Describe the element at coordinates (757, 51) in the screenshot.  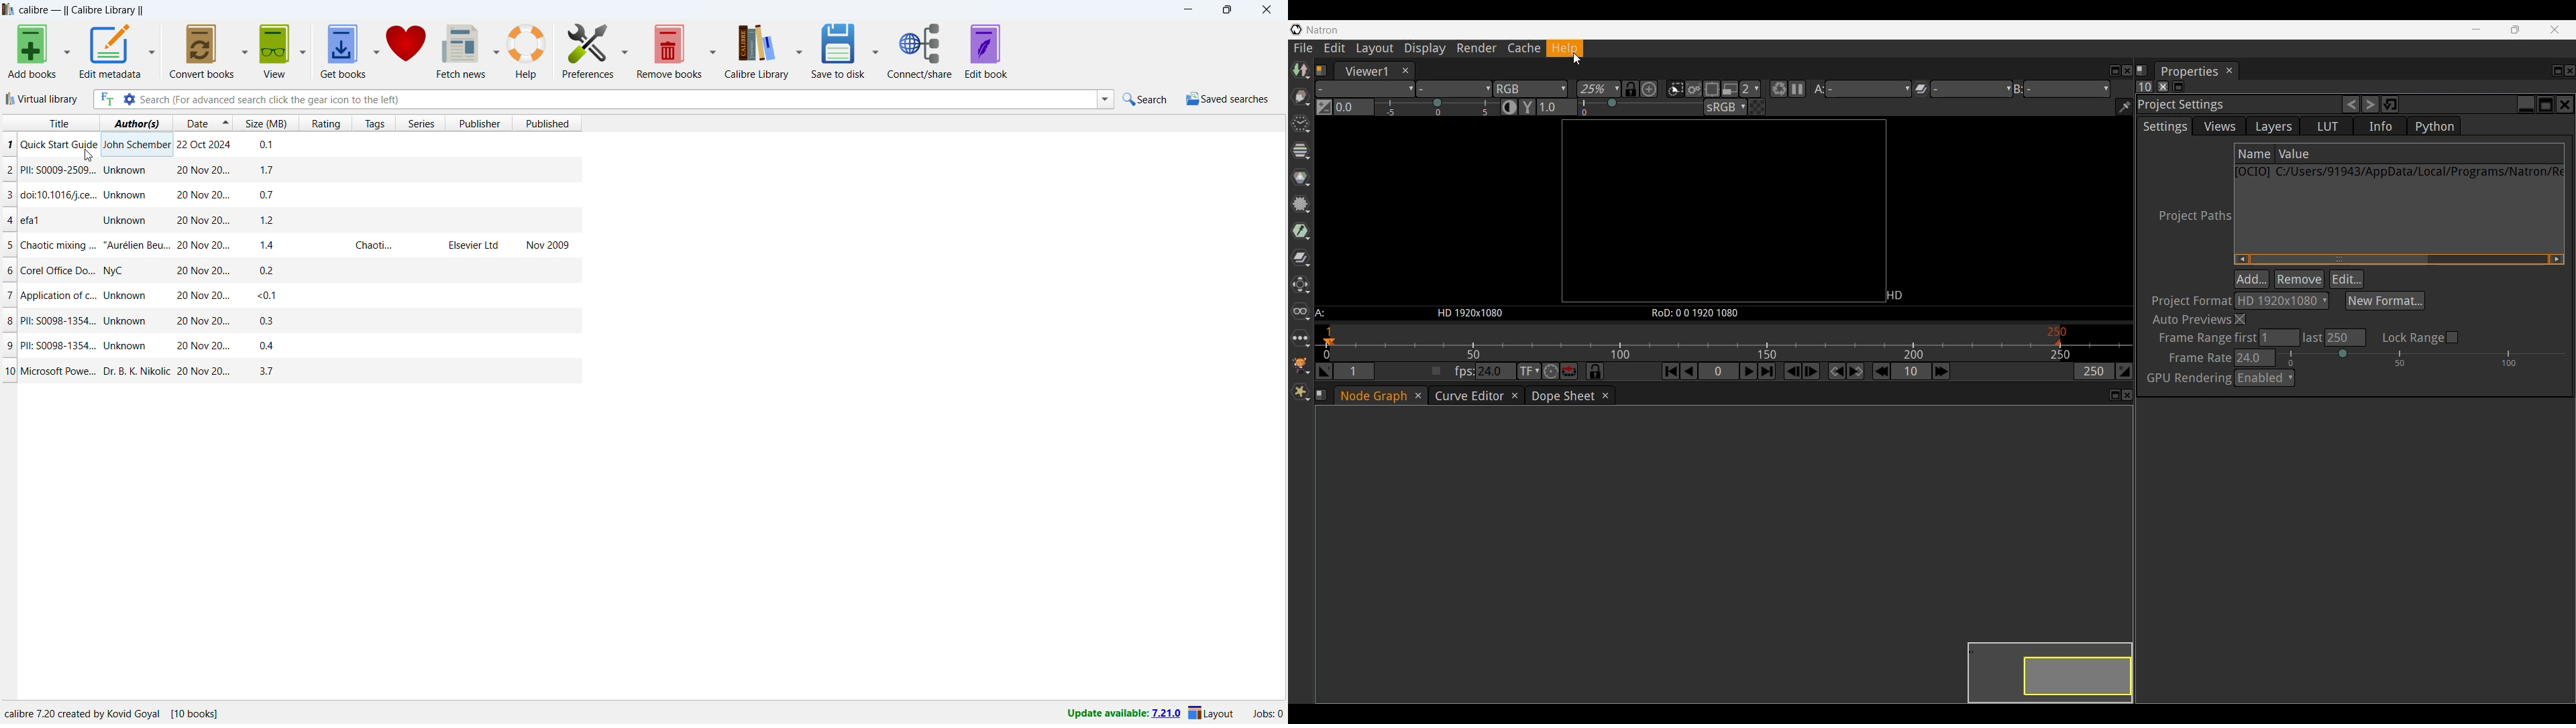
I see `calibre library` at that location.